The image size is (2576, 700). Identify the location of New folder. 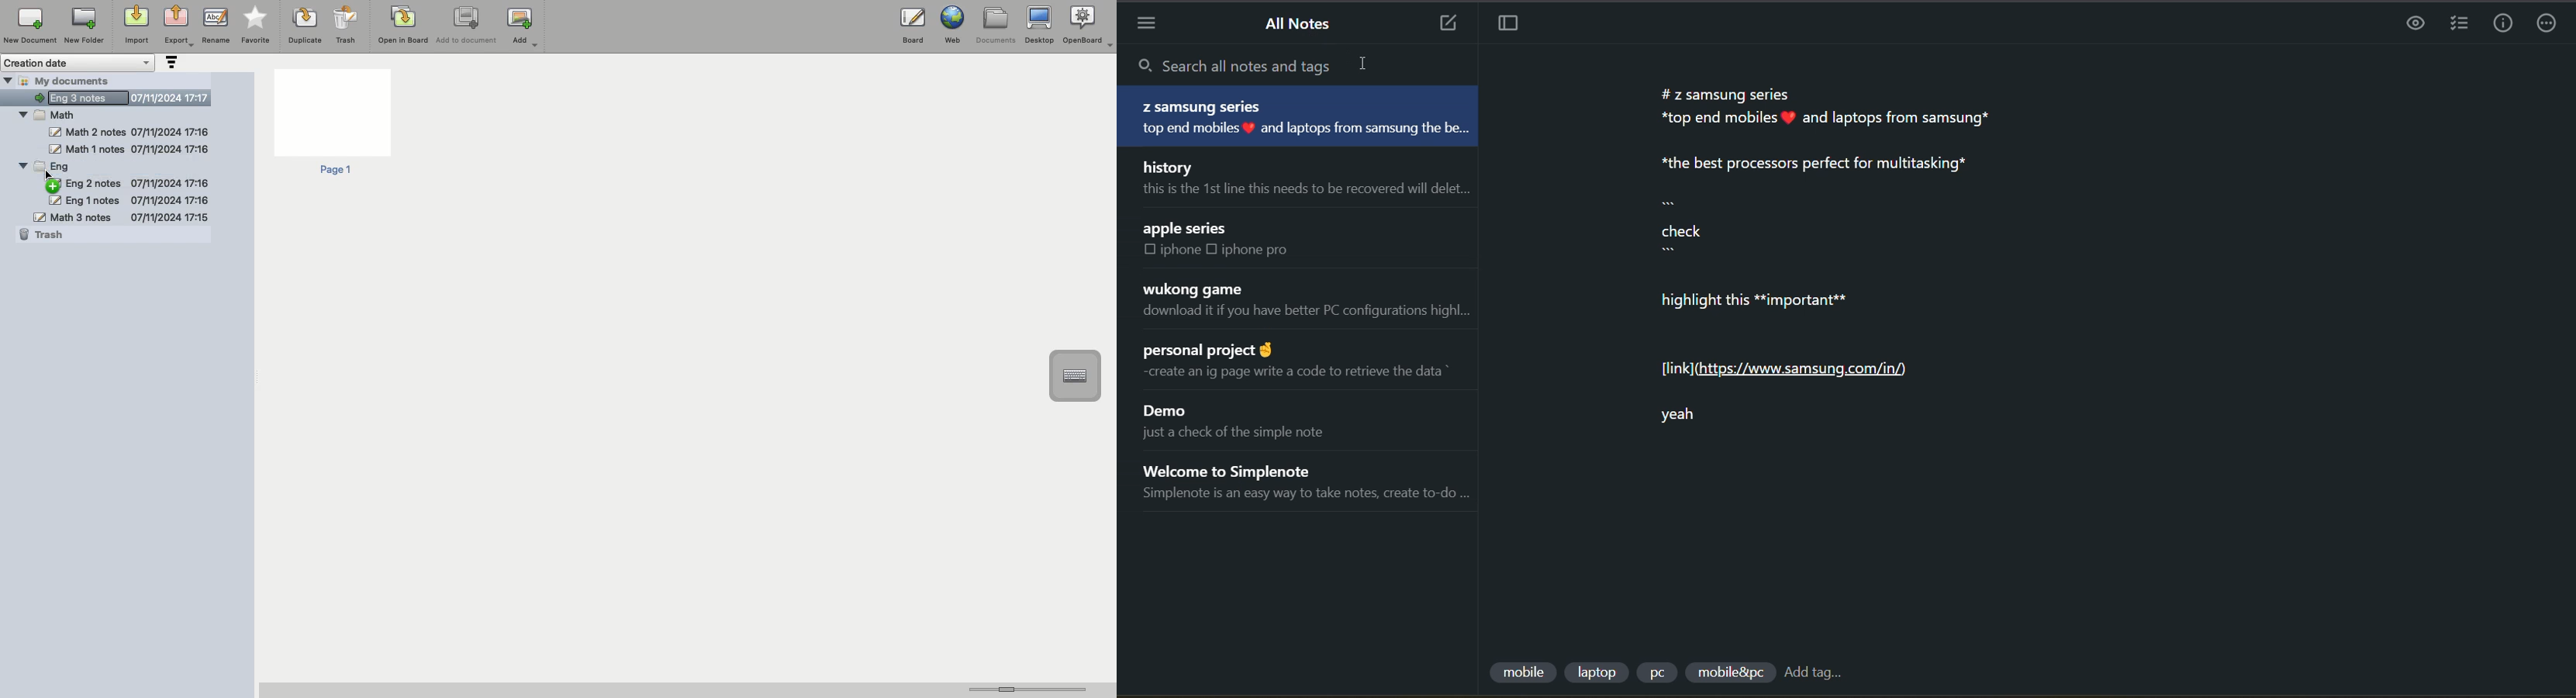
(83, 26).